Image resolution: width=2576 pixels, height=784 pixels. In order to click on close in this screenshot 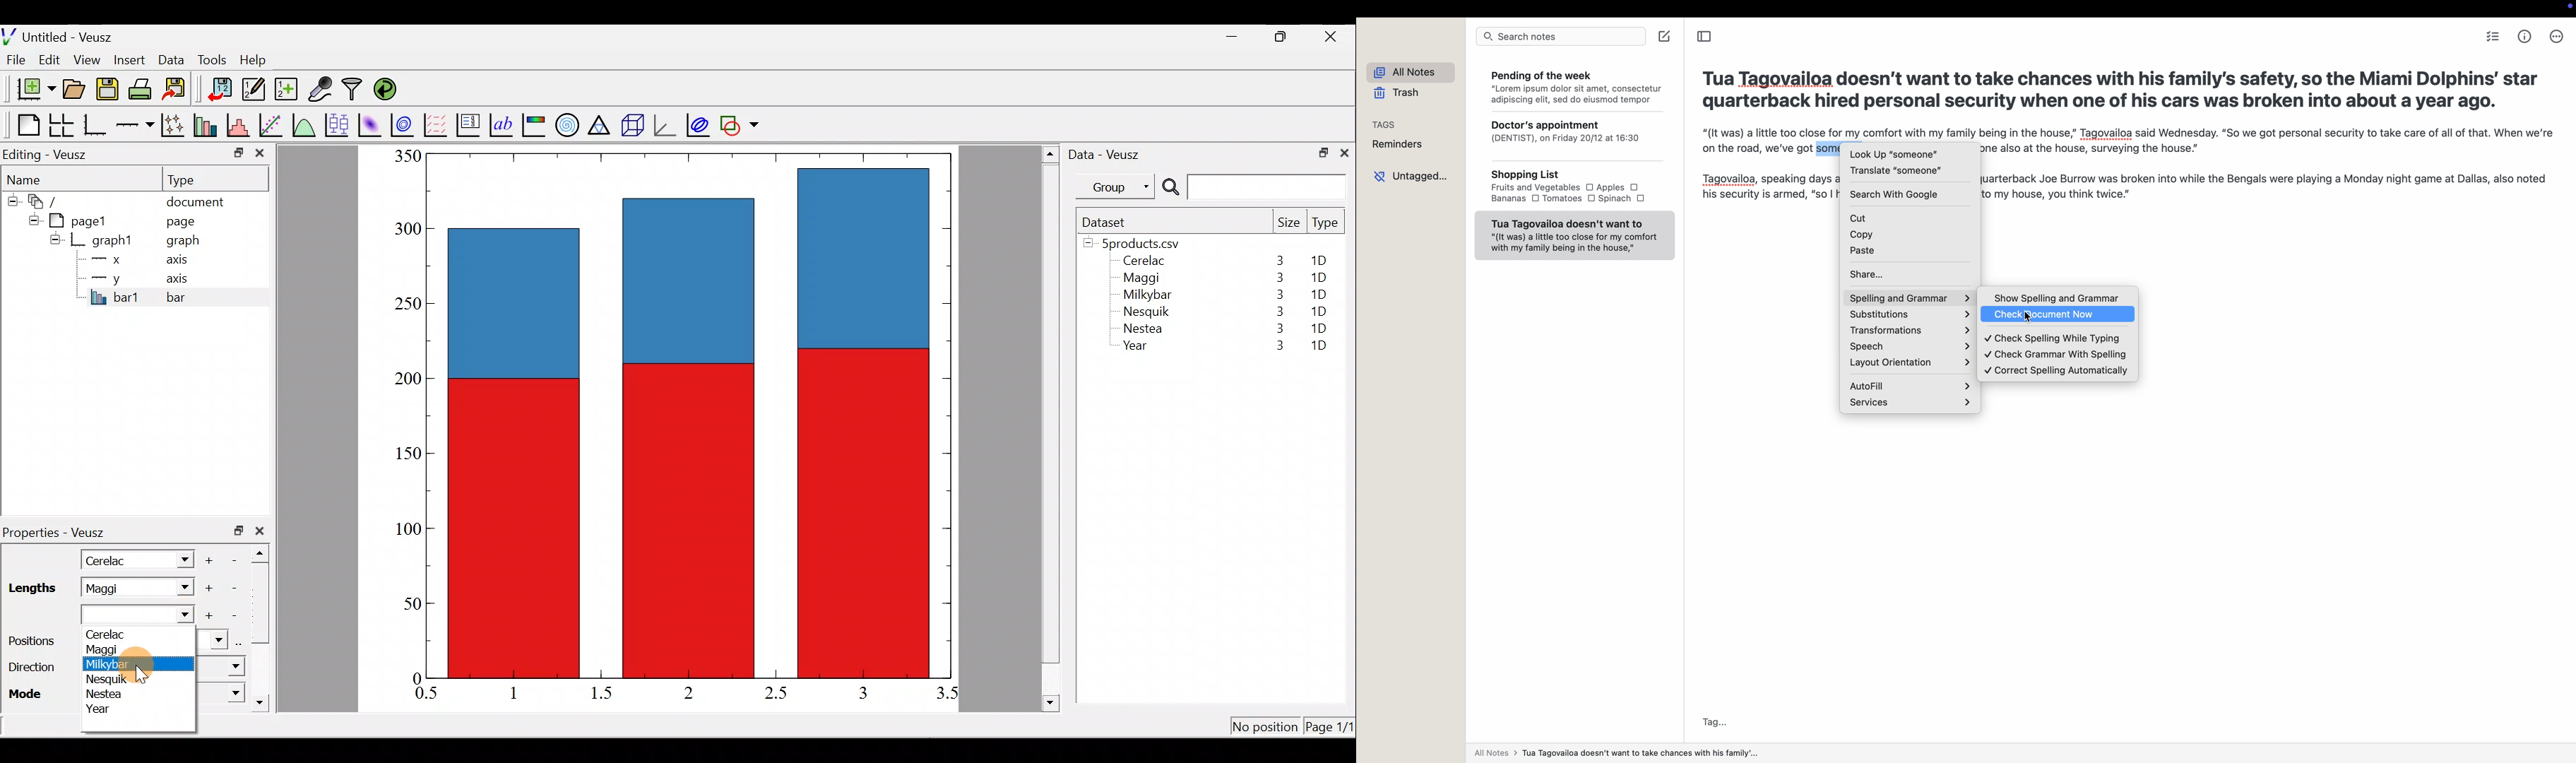, I will do `click(263, 531)`.